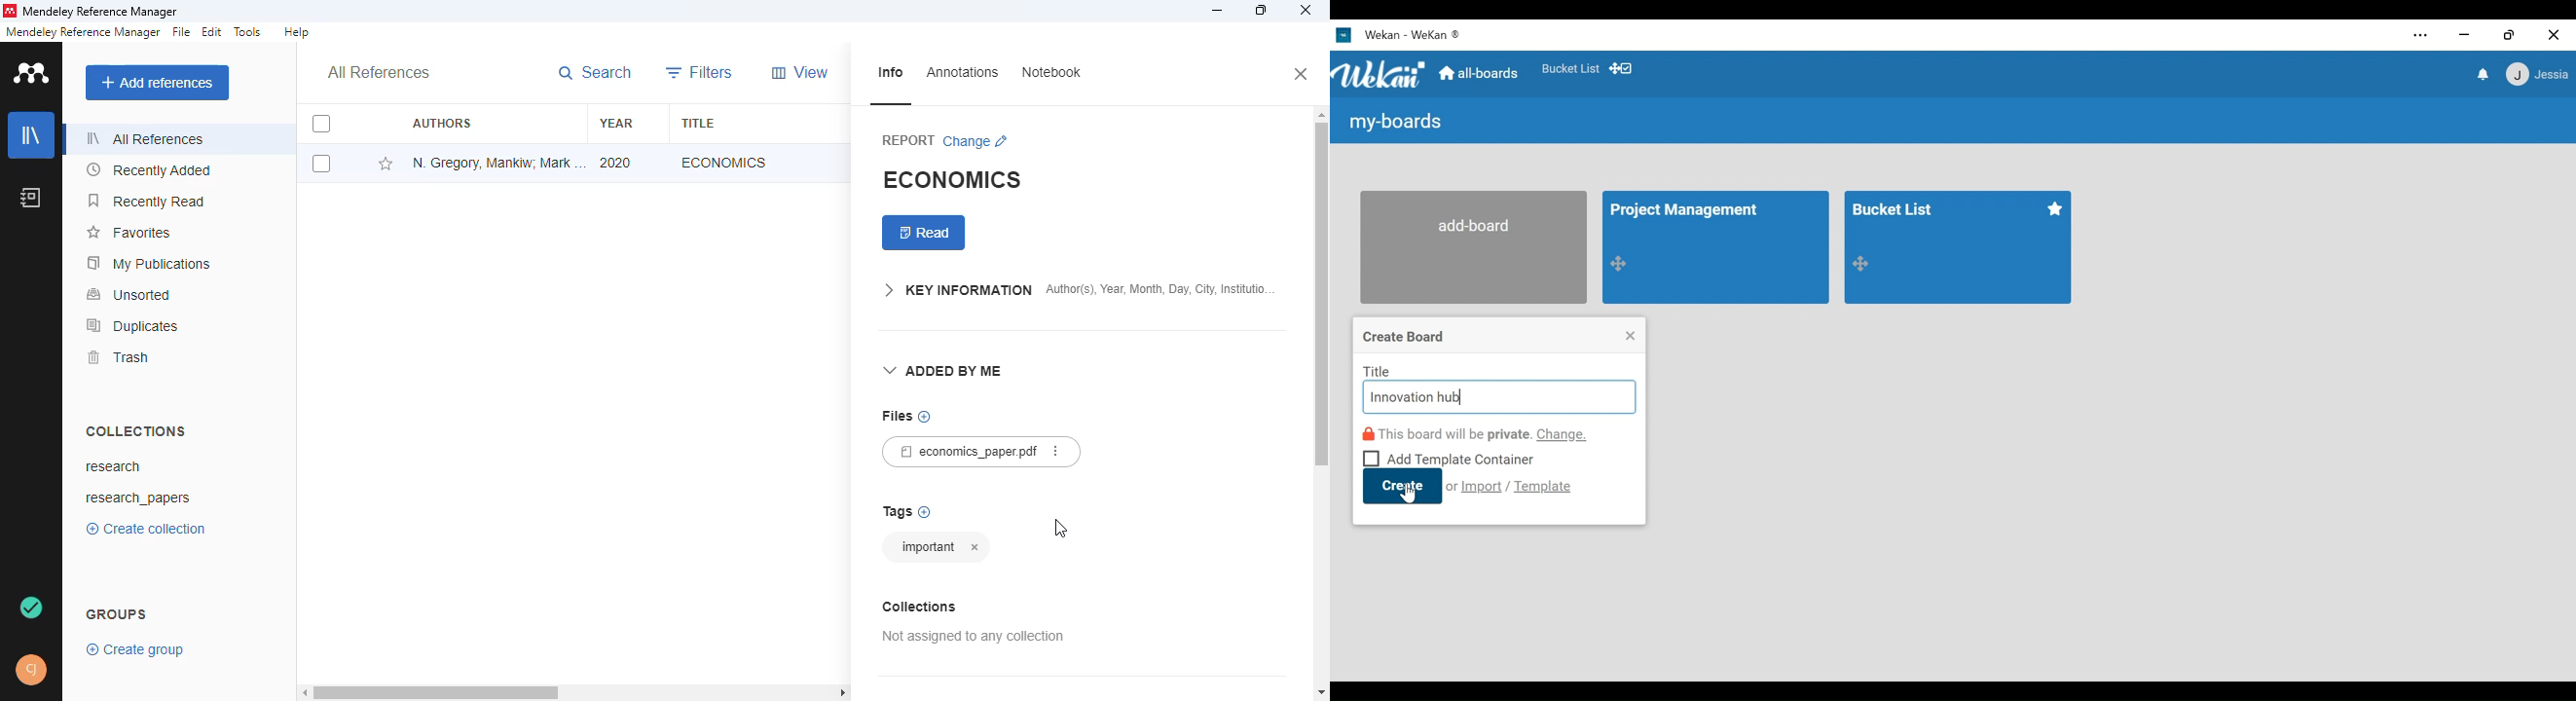  What do you see at coordinates (128, 234) in the screenshot?
I see `favorites` at bounding box center [128, 234].